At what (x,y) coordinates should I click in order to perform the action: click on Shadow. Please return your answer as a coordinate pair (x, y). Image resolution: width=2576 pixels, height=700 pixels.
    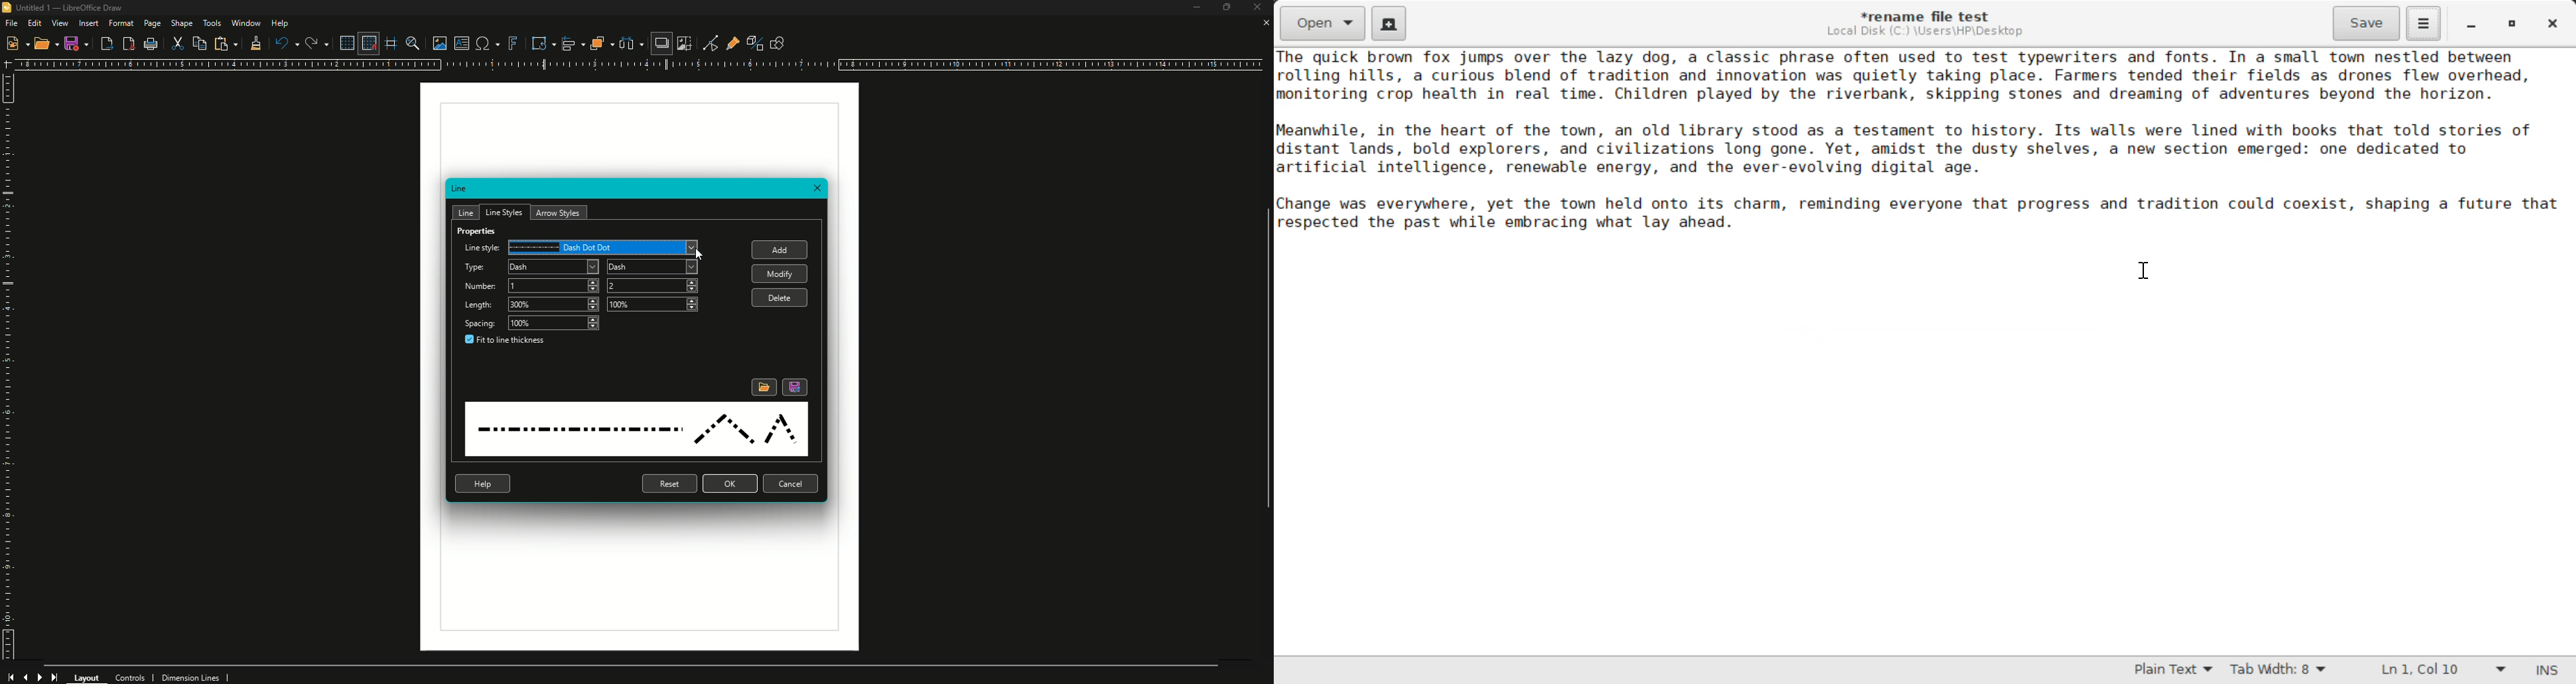
    Looking at the image, I should click on (660, 44).